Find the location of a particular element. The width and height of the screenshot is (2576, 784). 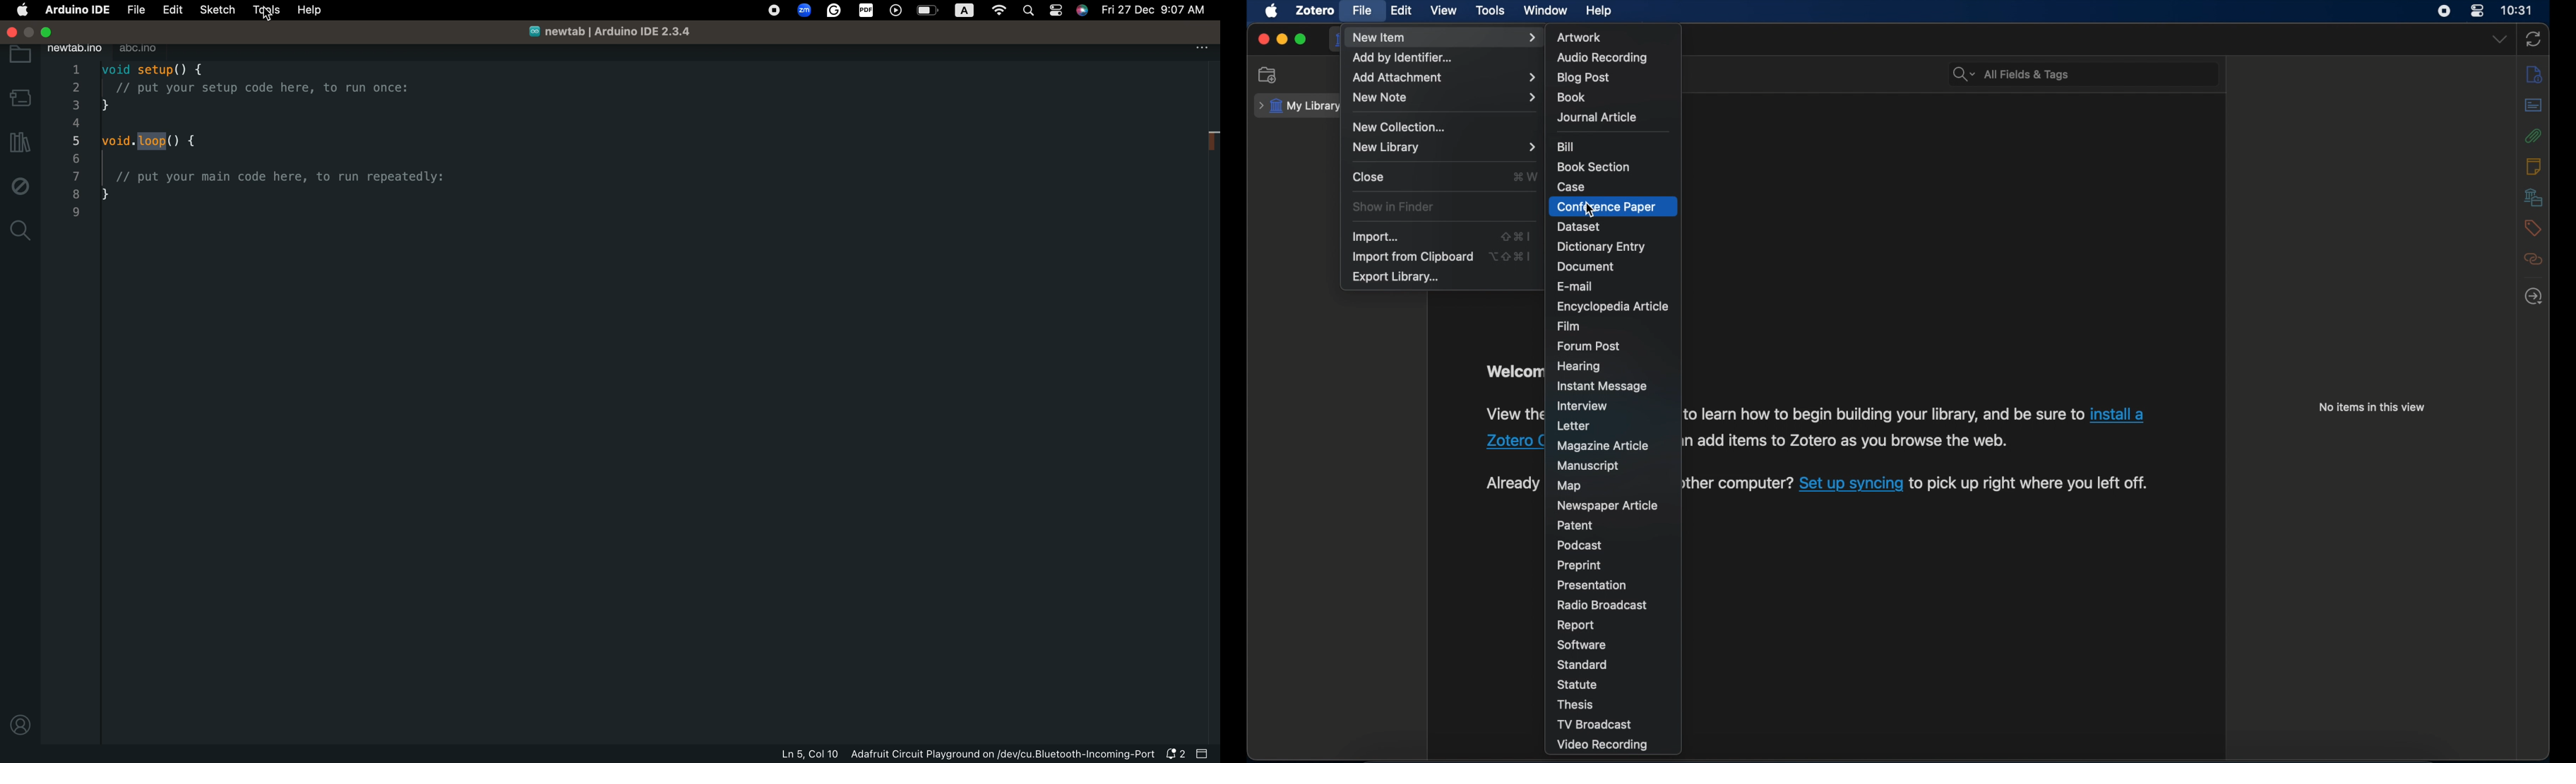

edit is located at coordinates (1401, 11).